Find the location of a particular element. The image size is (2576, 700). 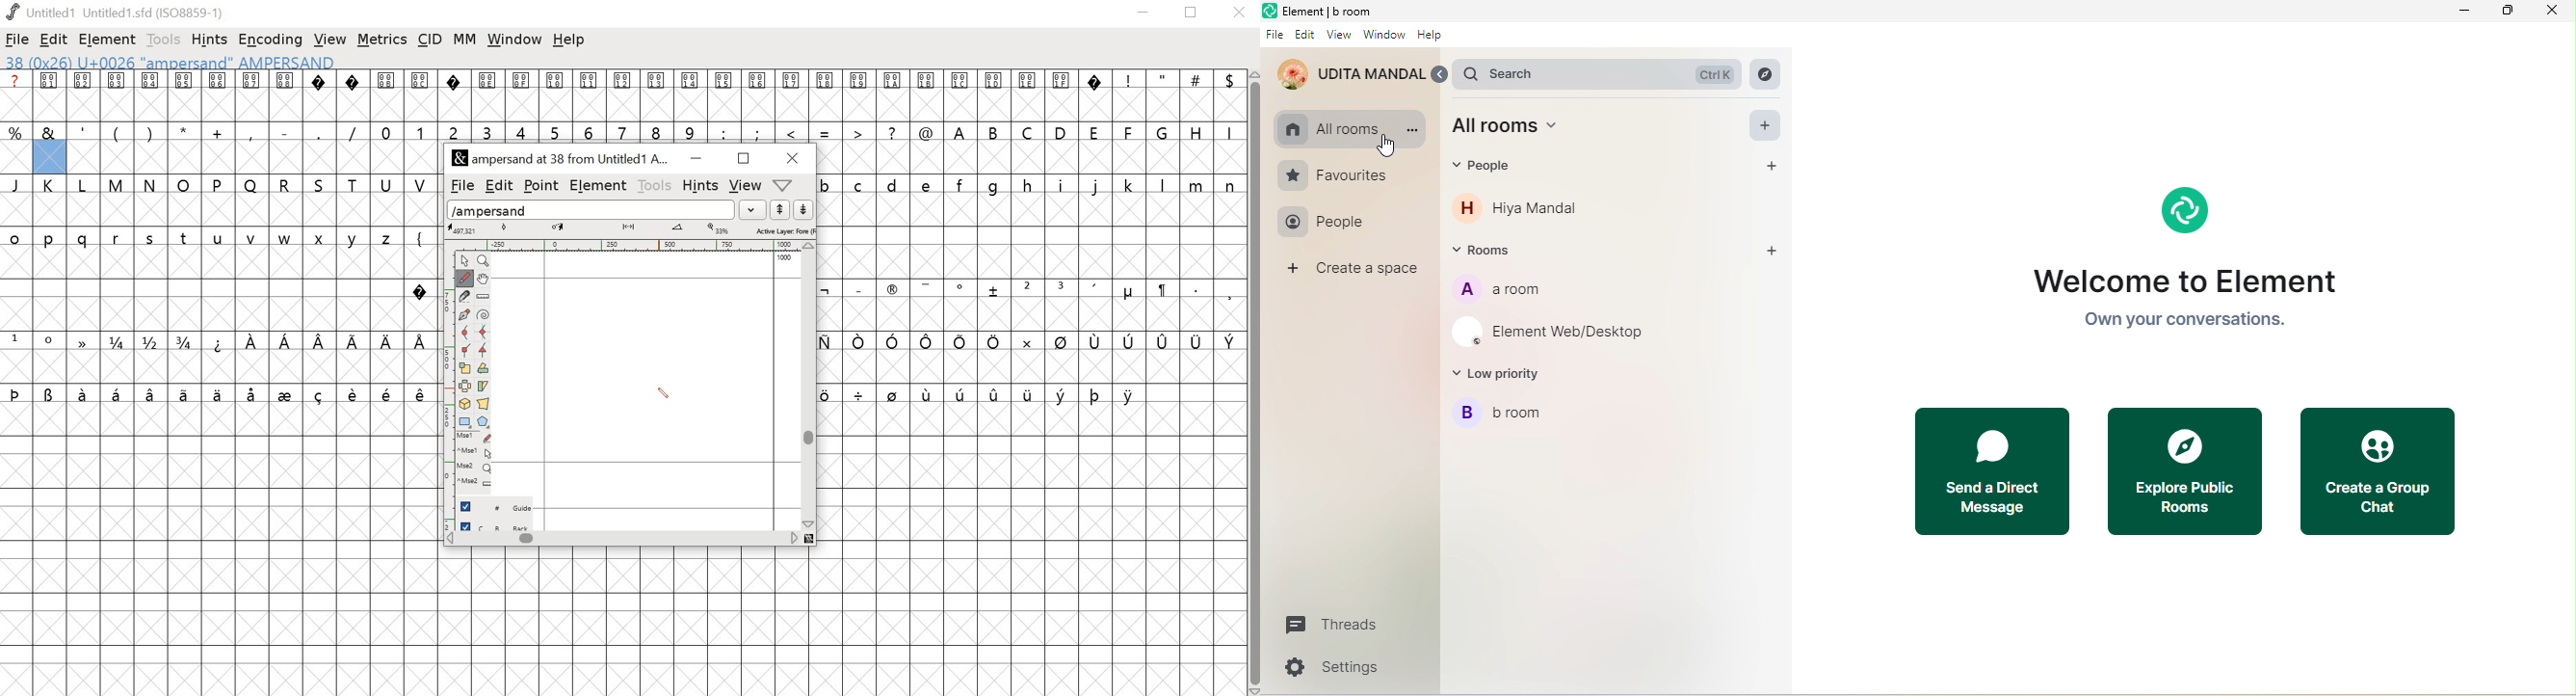

i is located at coordinates (1061, 185).